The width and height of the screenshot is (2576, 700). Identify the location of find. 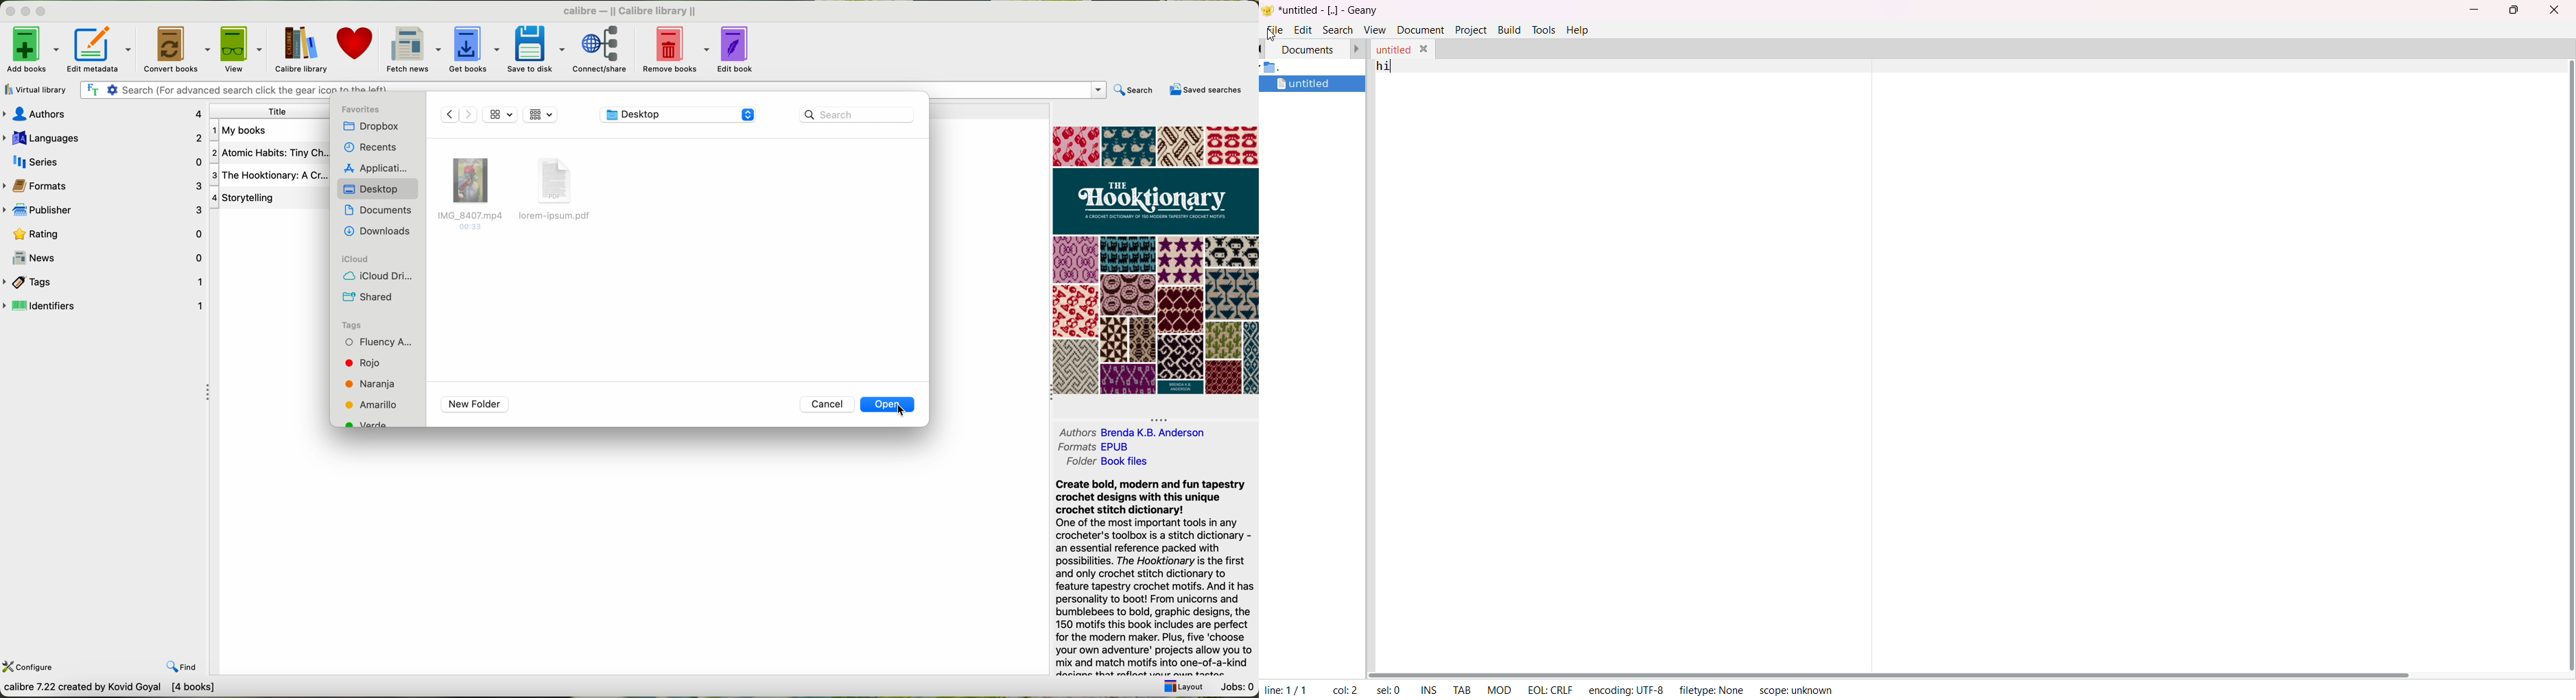
(182, 665).